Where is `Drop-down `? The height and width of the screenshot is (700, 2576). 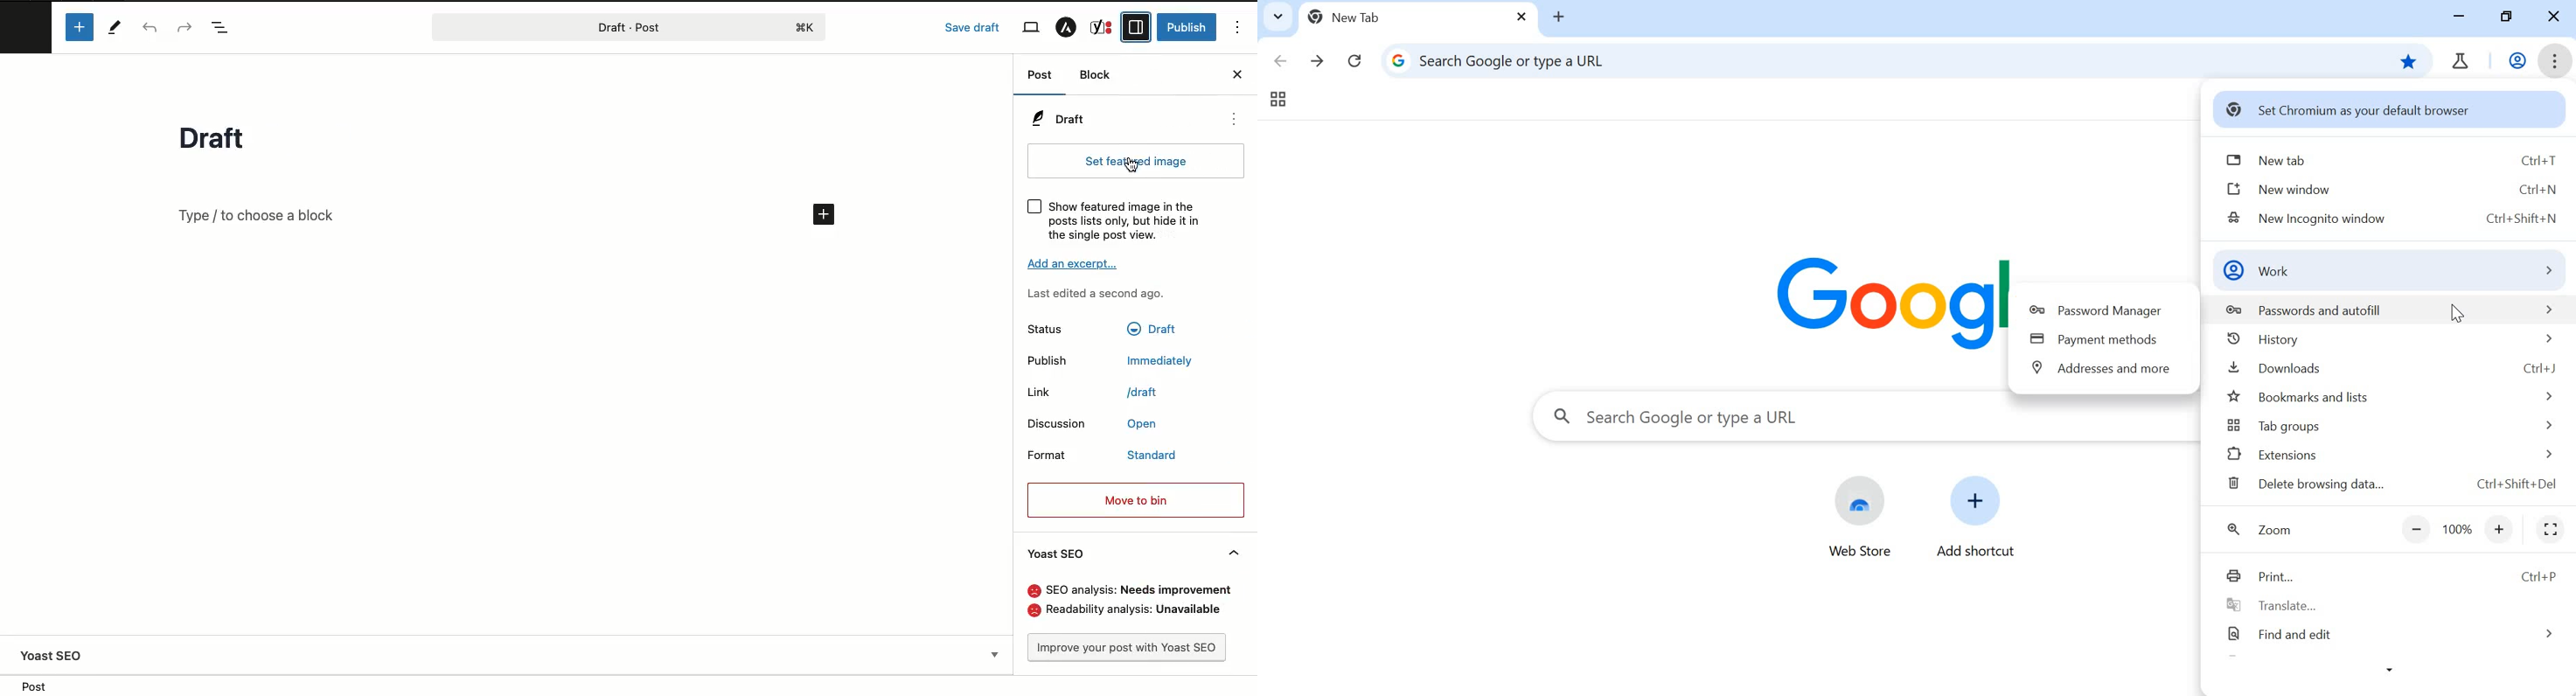
Drop-down  is located at coordinates (994, 654).